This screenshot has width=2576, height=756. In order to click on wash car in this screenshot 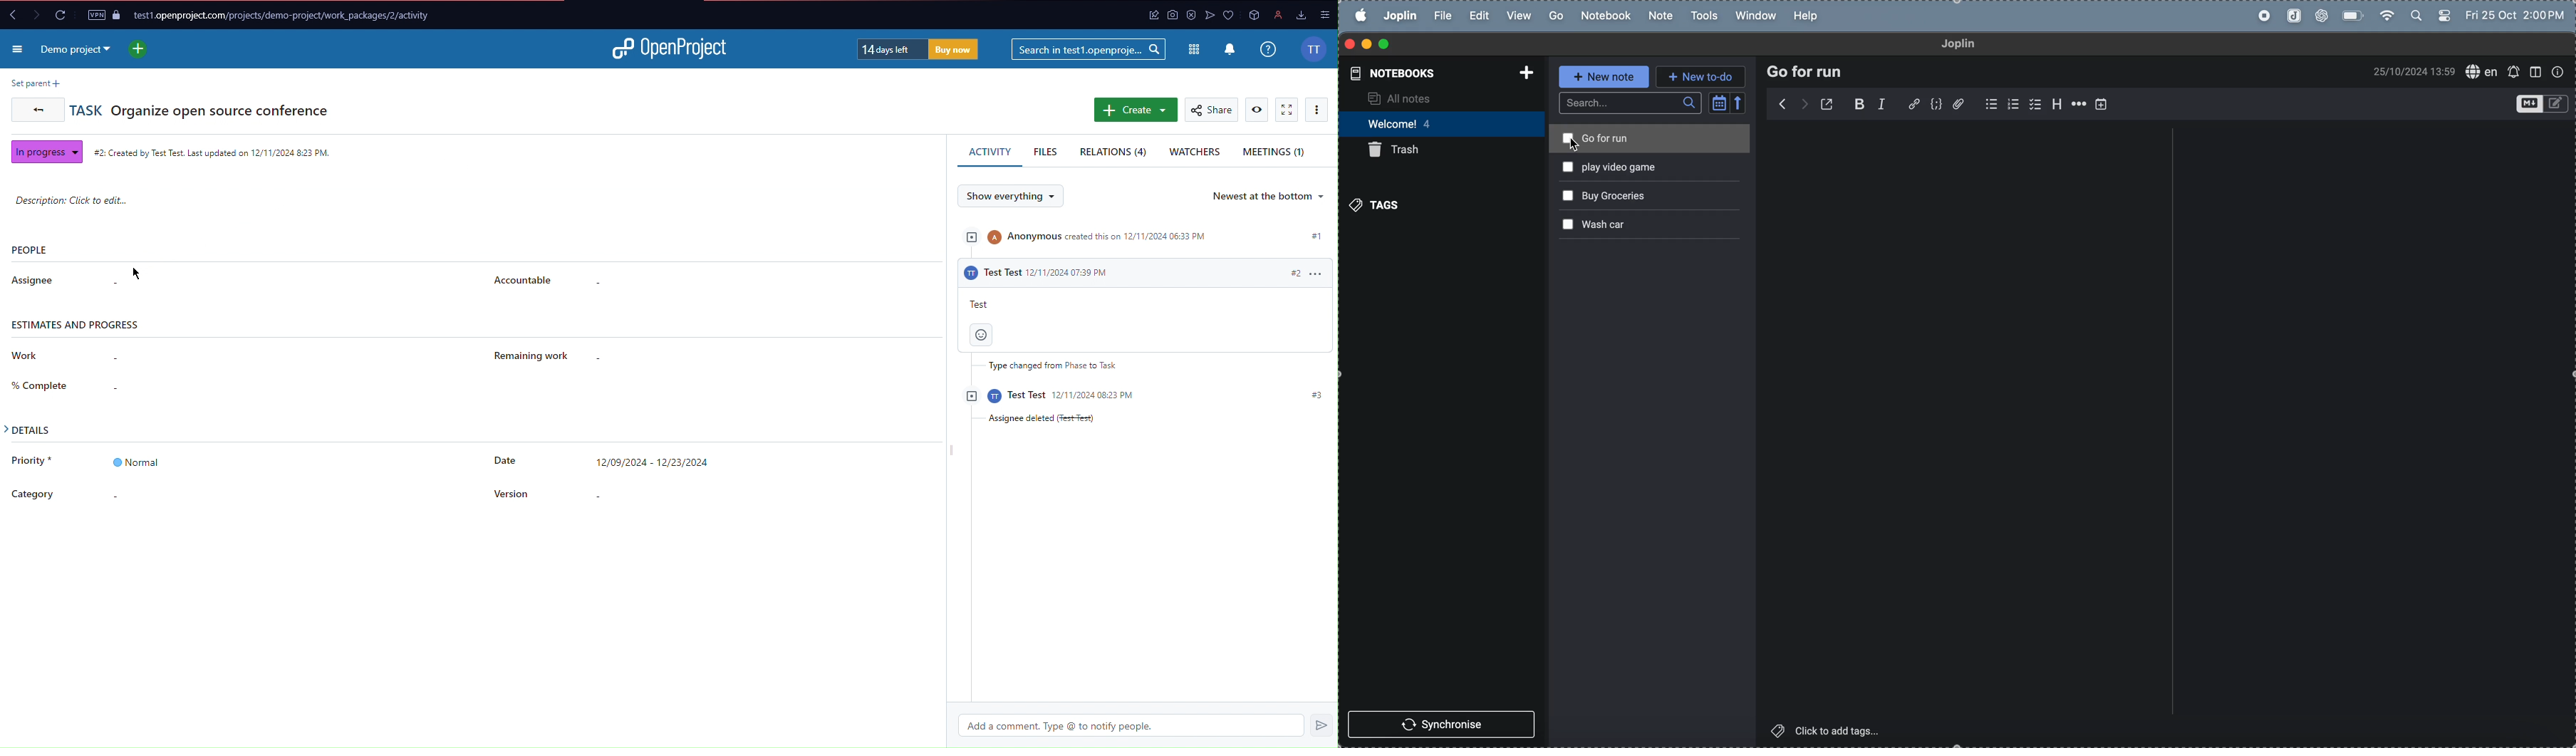, I will do `click(1627, 222)`.